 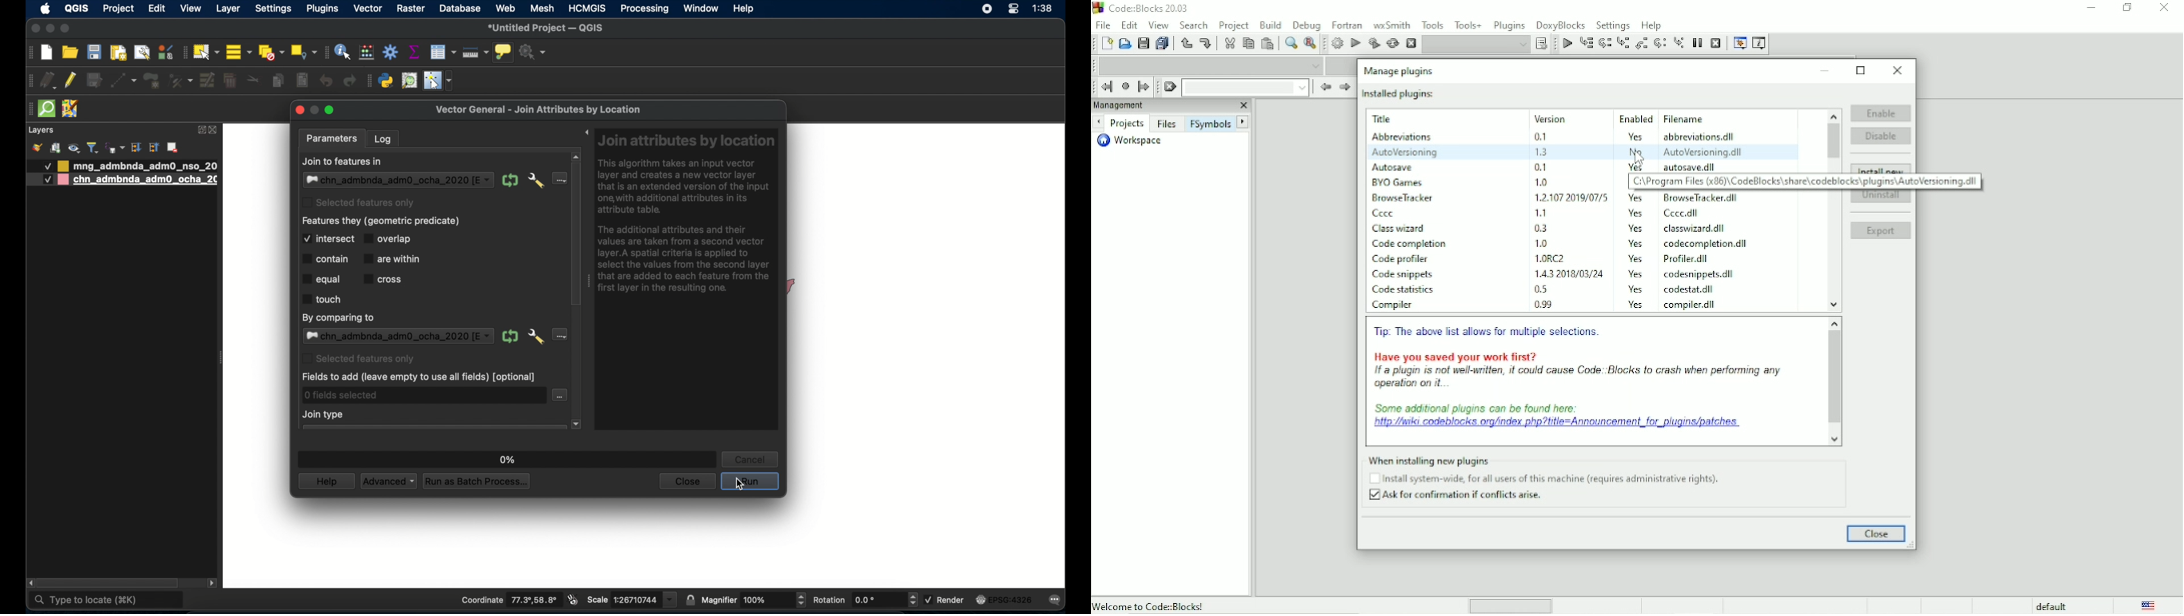 I want to click on Tip, so click(x=1491, y=332).